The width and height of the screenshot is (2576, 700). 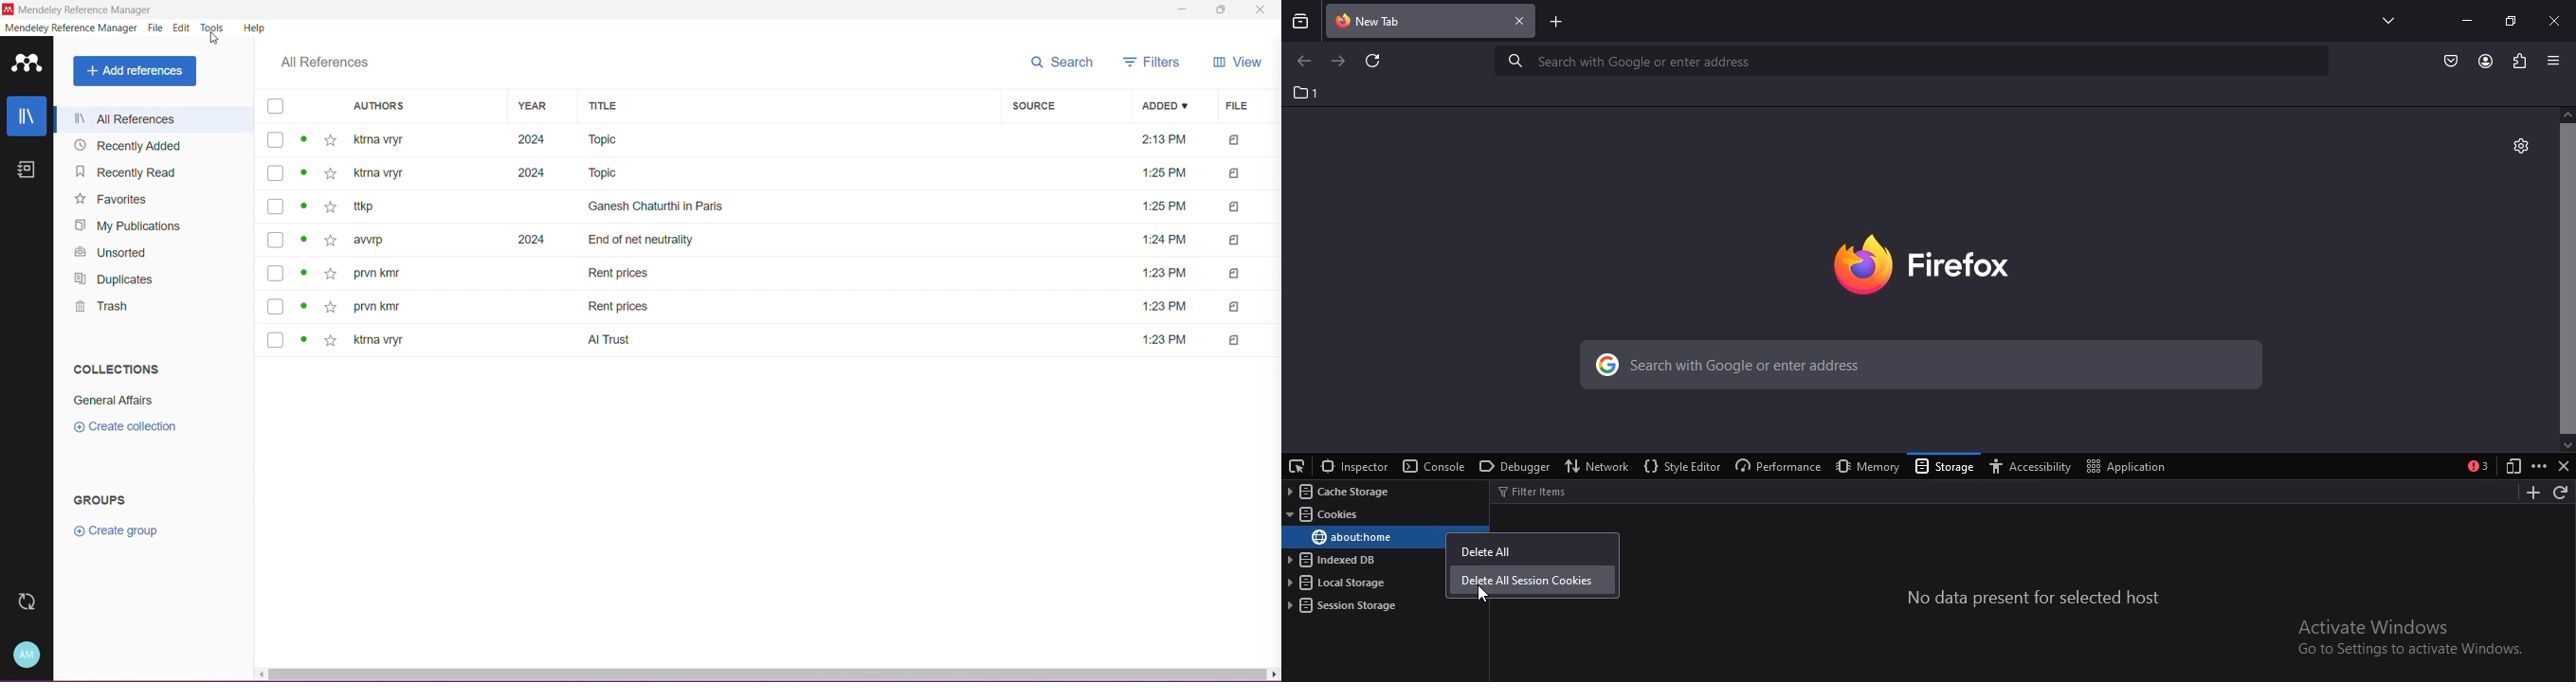 I want to click on memory, so click(x=1863, y=466).